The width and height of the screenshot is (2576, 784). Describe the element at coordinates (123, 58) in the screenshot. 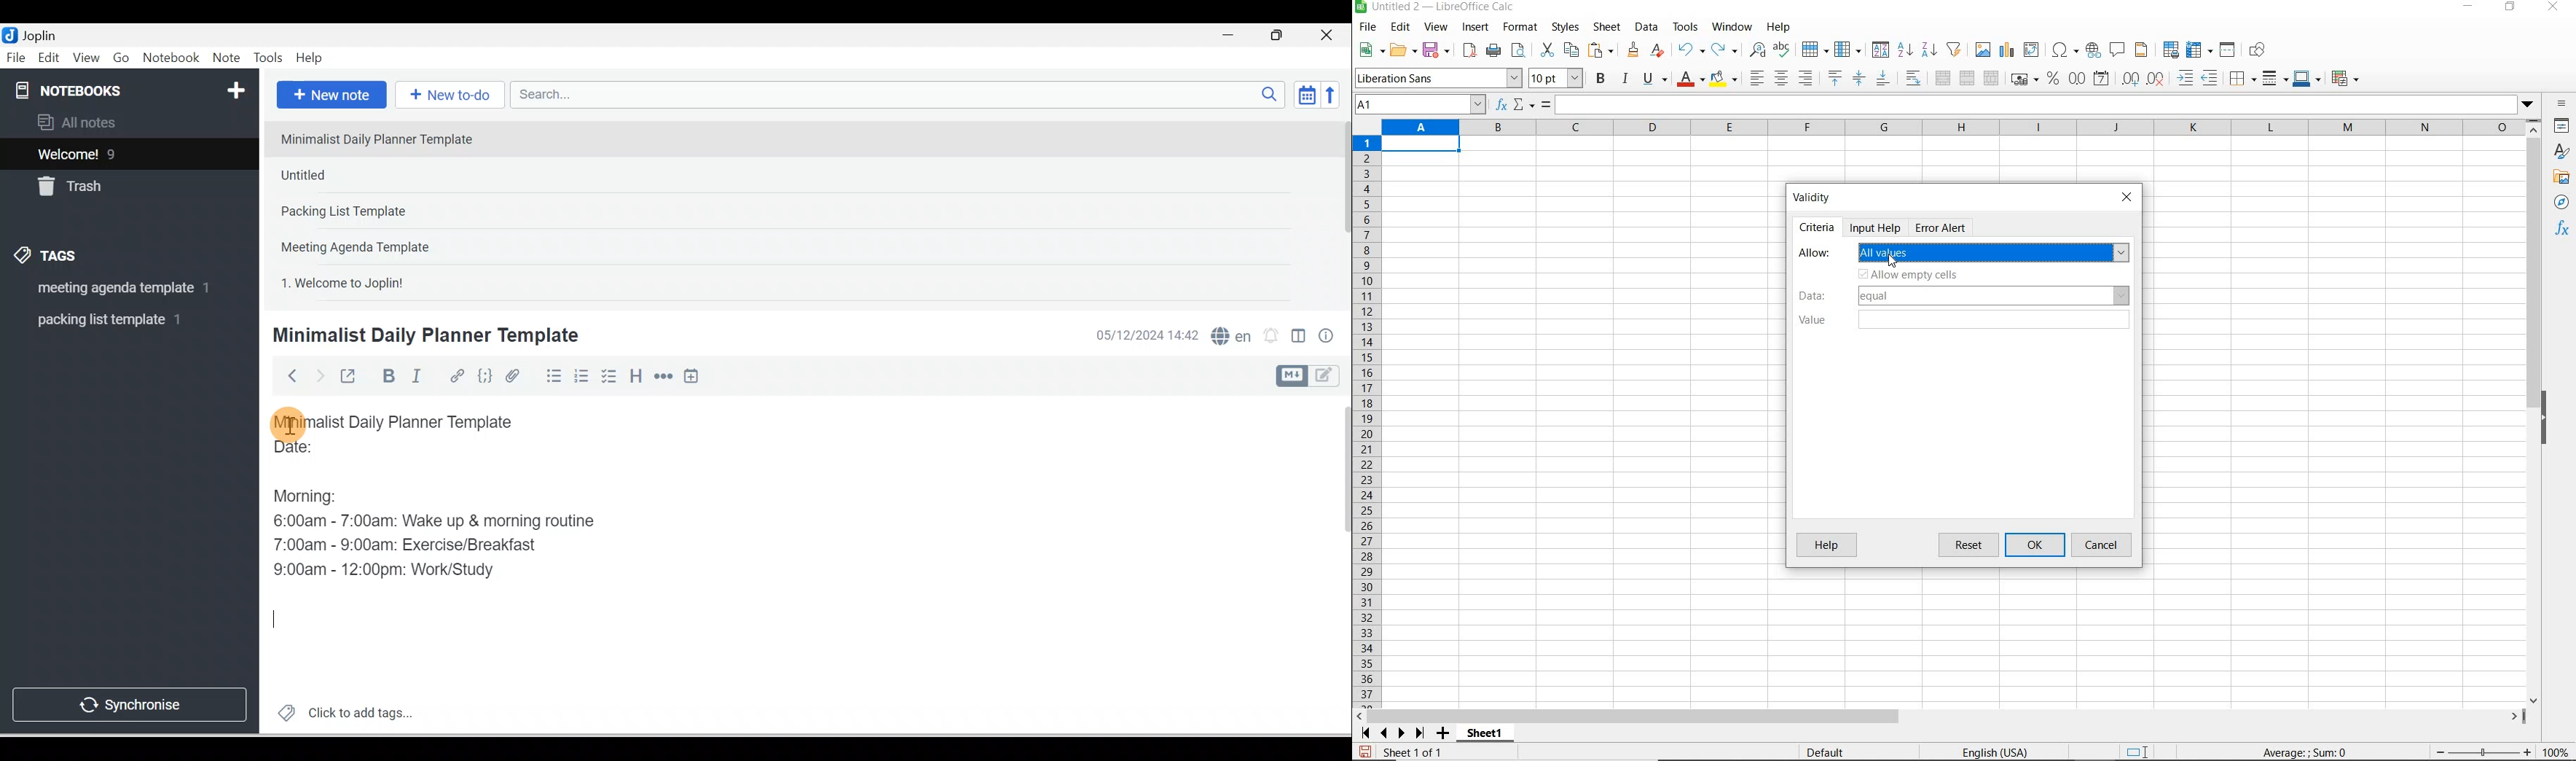

I see `Go` at that location.